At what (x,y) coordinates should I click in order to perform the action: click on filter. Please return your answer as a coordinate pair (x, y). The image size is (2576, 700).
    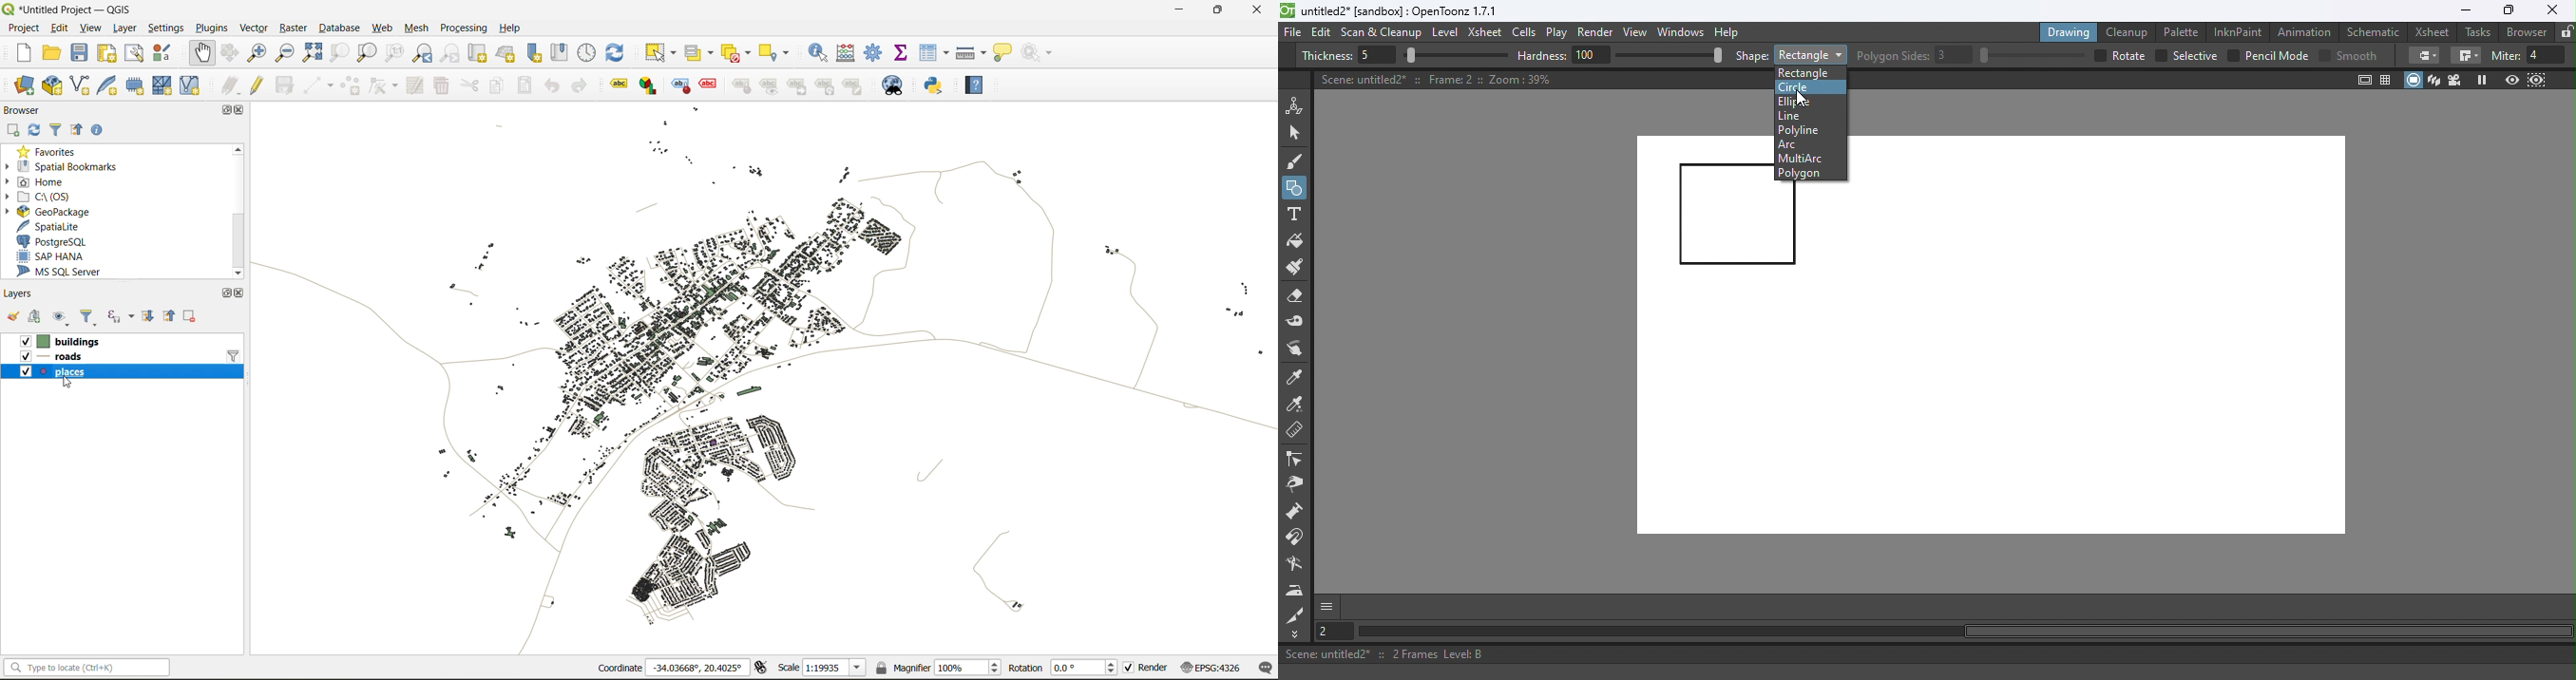
    Looking at the image, I should click on (91, 317).